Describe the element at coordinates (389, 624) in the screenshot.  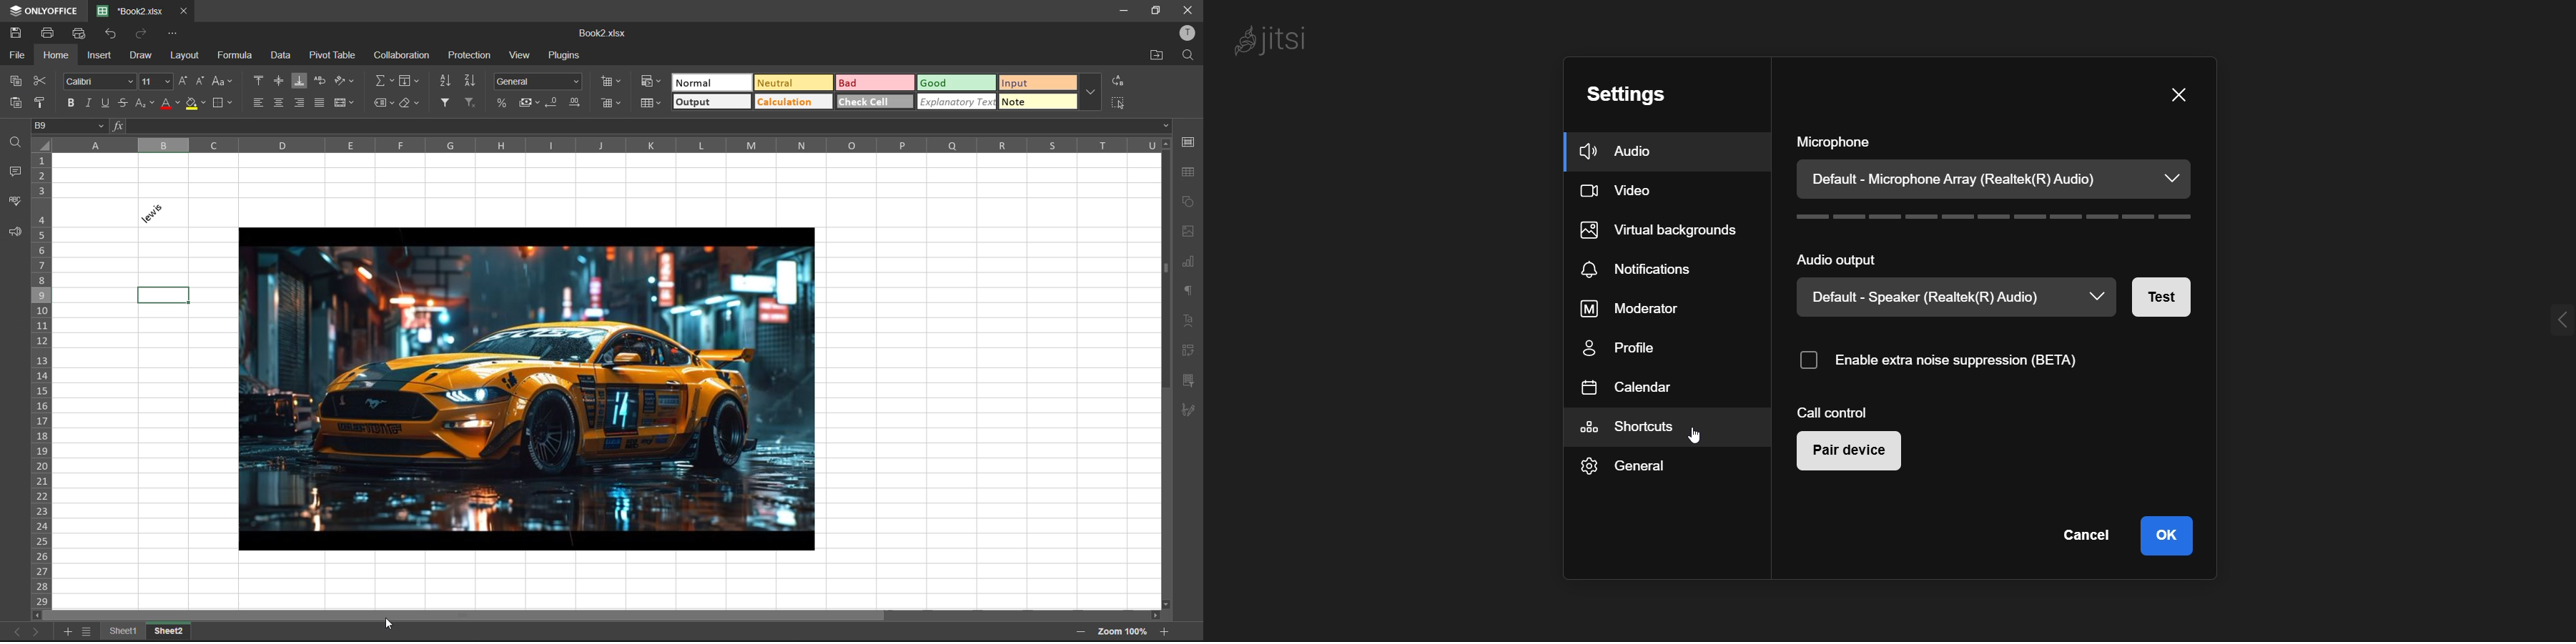
I see `Cursor` at that location.